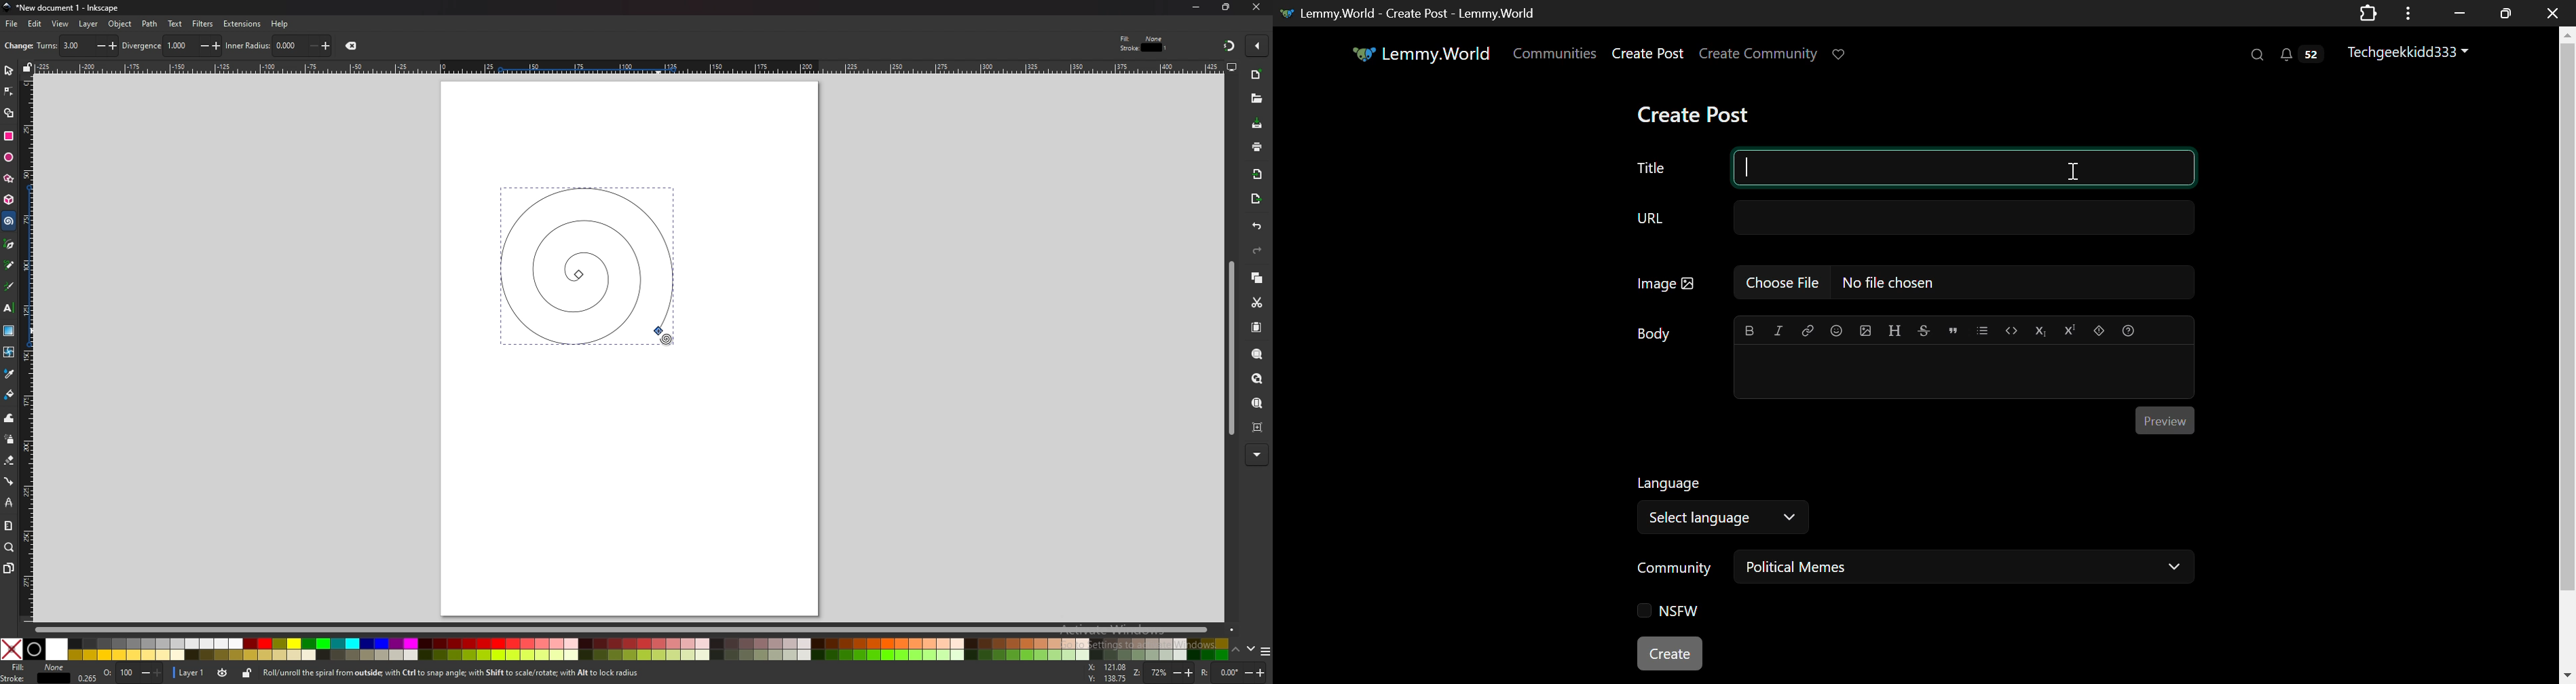 The width and height of the screenshot is (2576, 700). What do you see at coordinates (1229, 351) in the screenshot?
I see `scroll bar` at bounding box center [1229, 351].